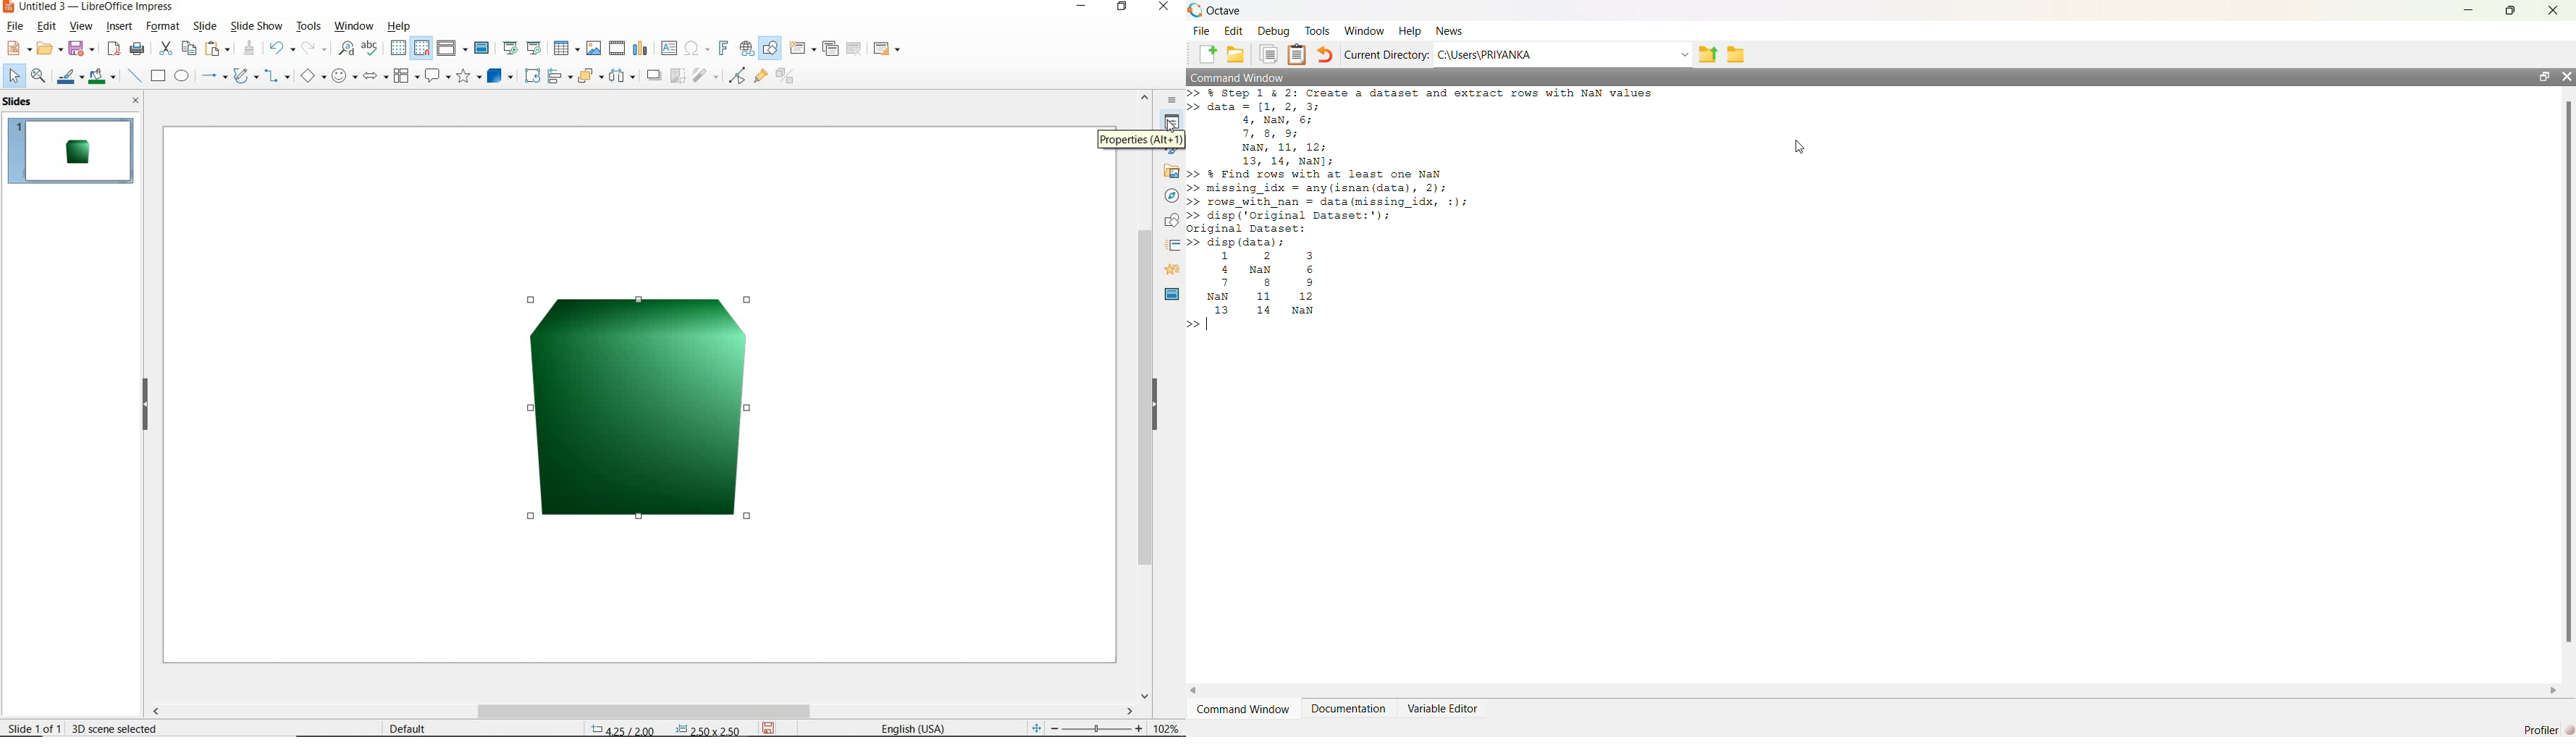 This screenshot has width=2576, height=756. What do you see at coordinates (801, 48) in the screenshot?
I see `new slide` at bounding box center [801, 48].